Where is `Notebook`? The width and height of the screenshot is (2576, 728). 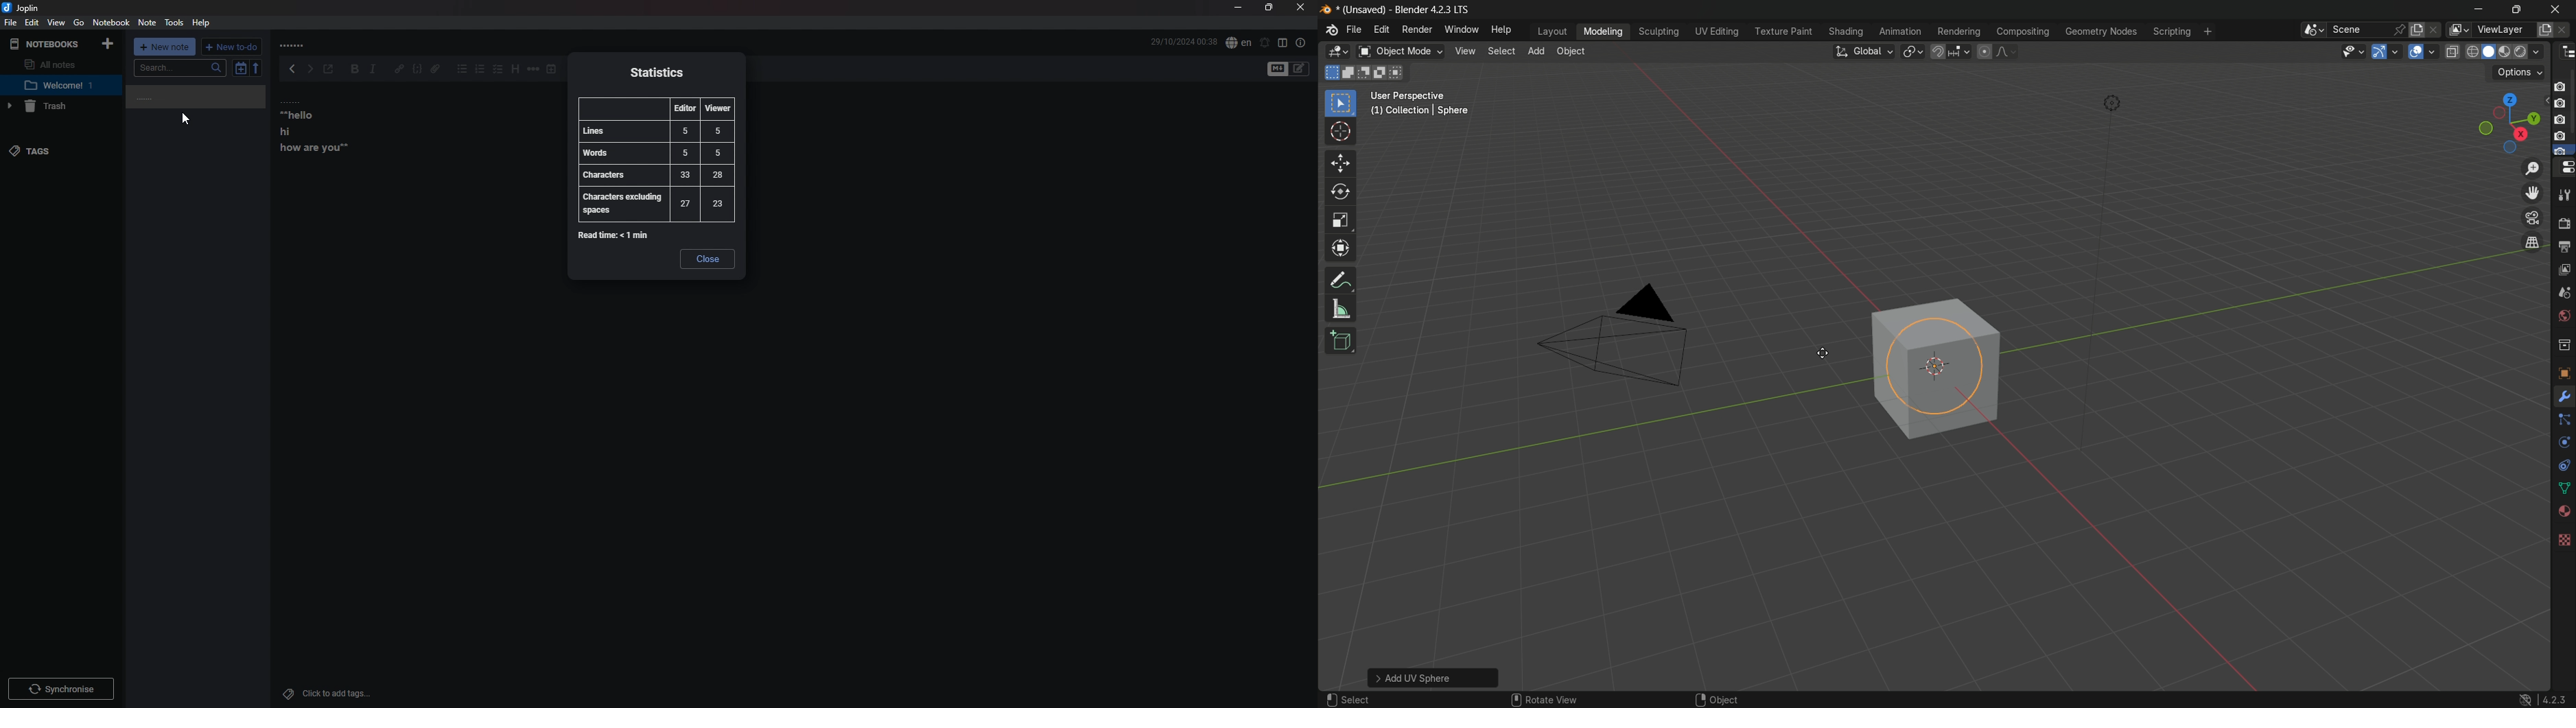 Notebook is located at coordinates (111, 23).